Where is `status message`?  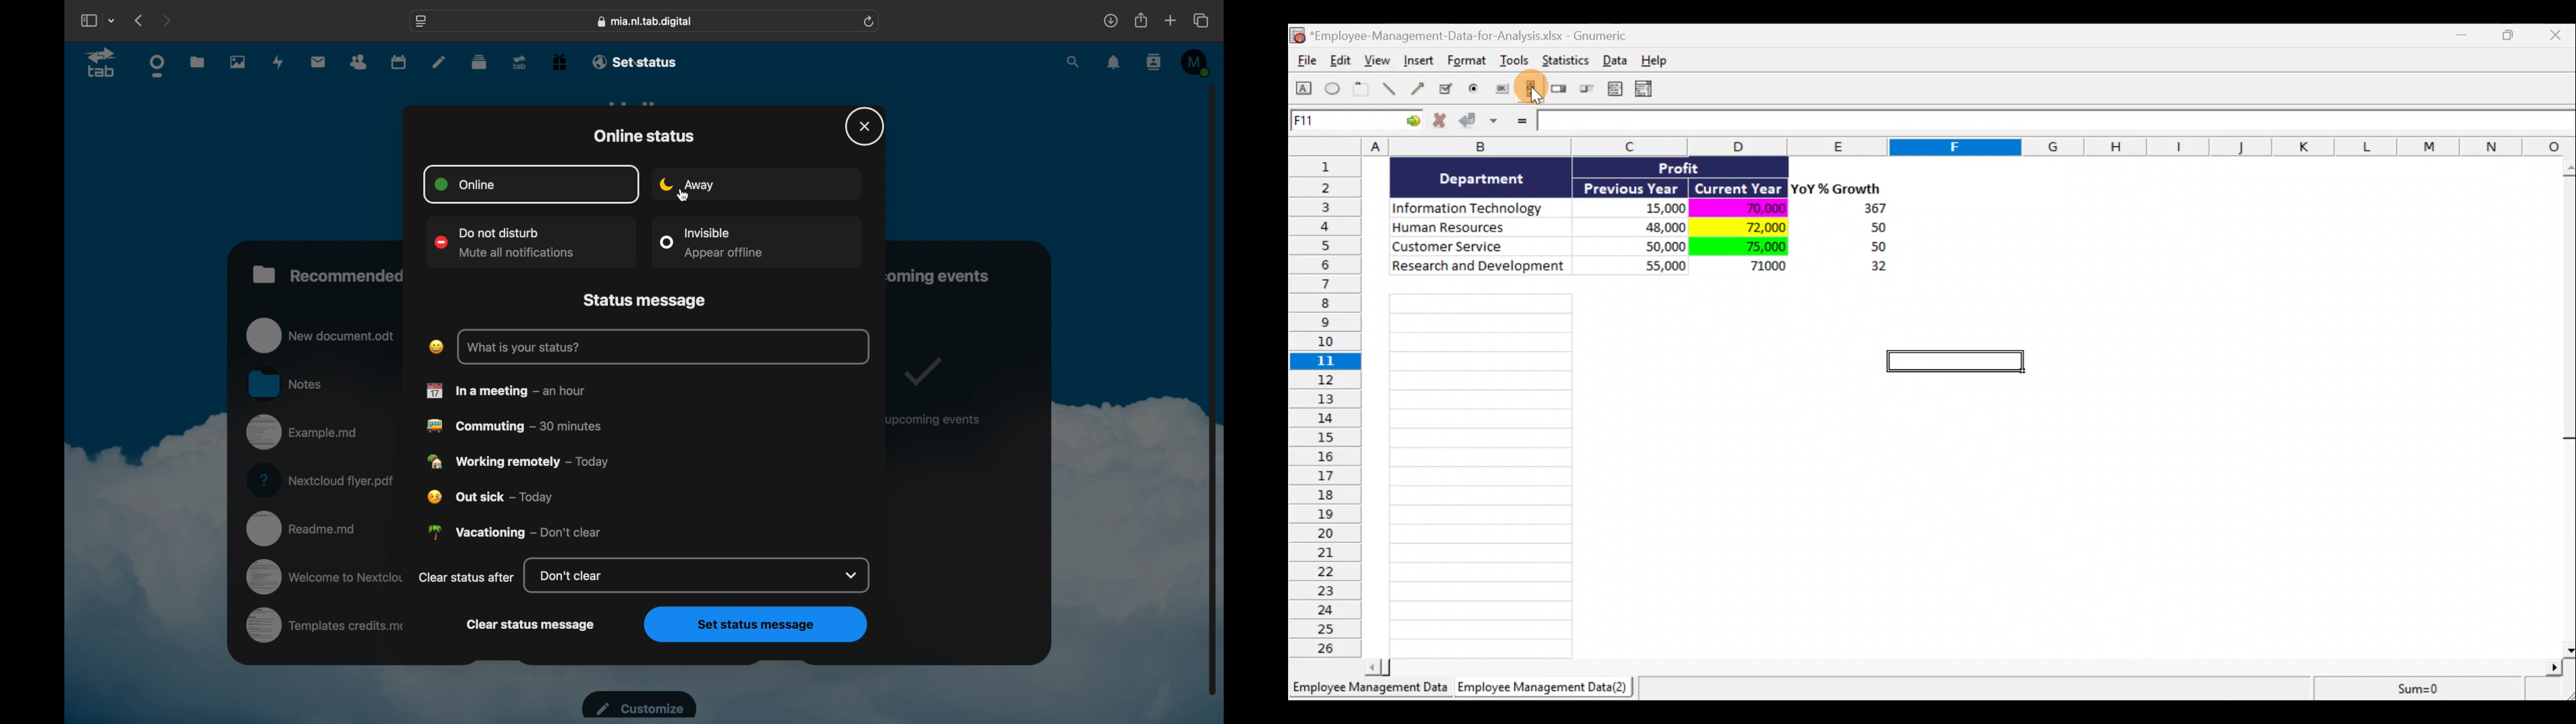
status message is located at coordinates (647, 301).